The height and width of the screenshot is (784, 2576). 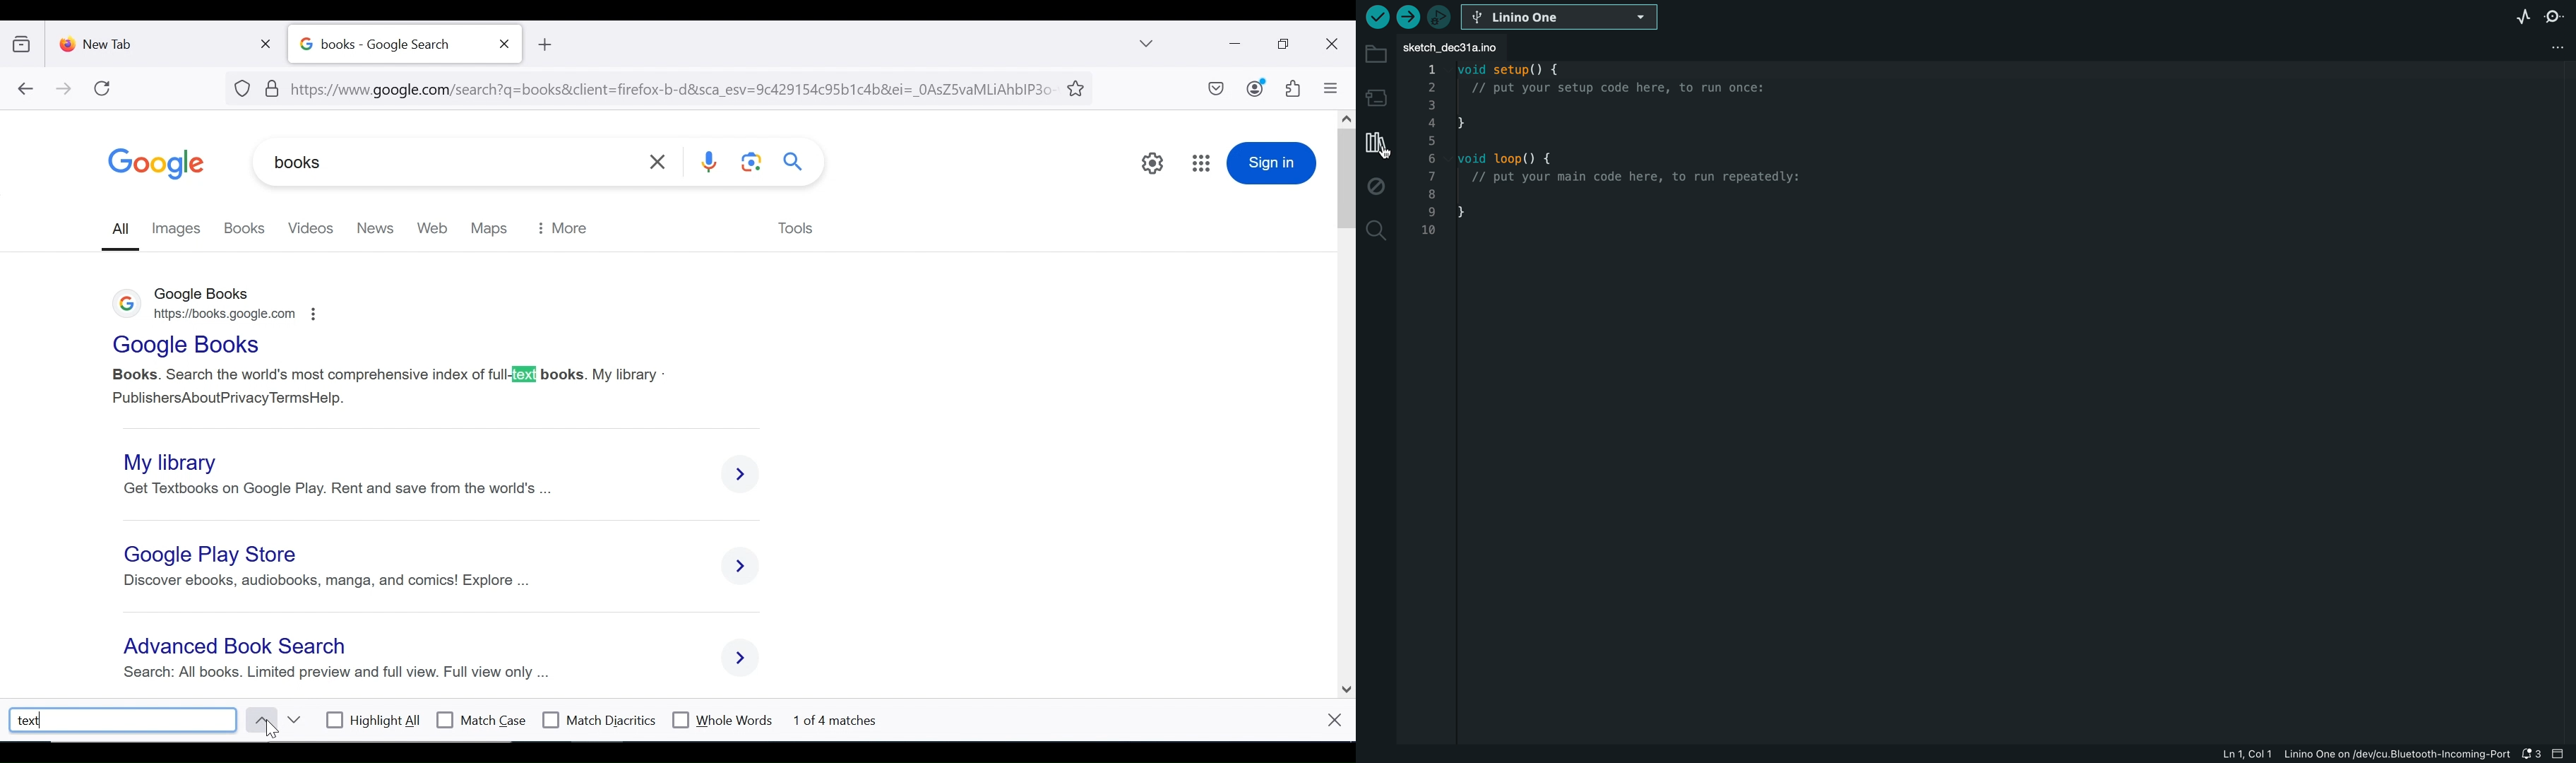 What do you see at coordinates (1332, 45) in the screenshot?
I see `close window` at bounding box center [1332, 45].